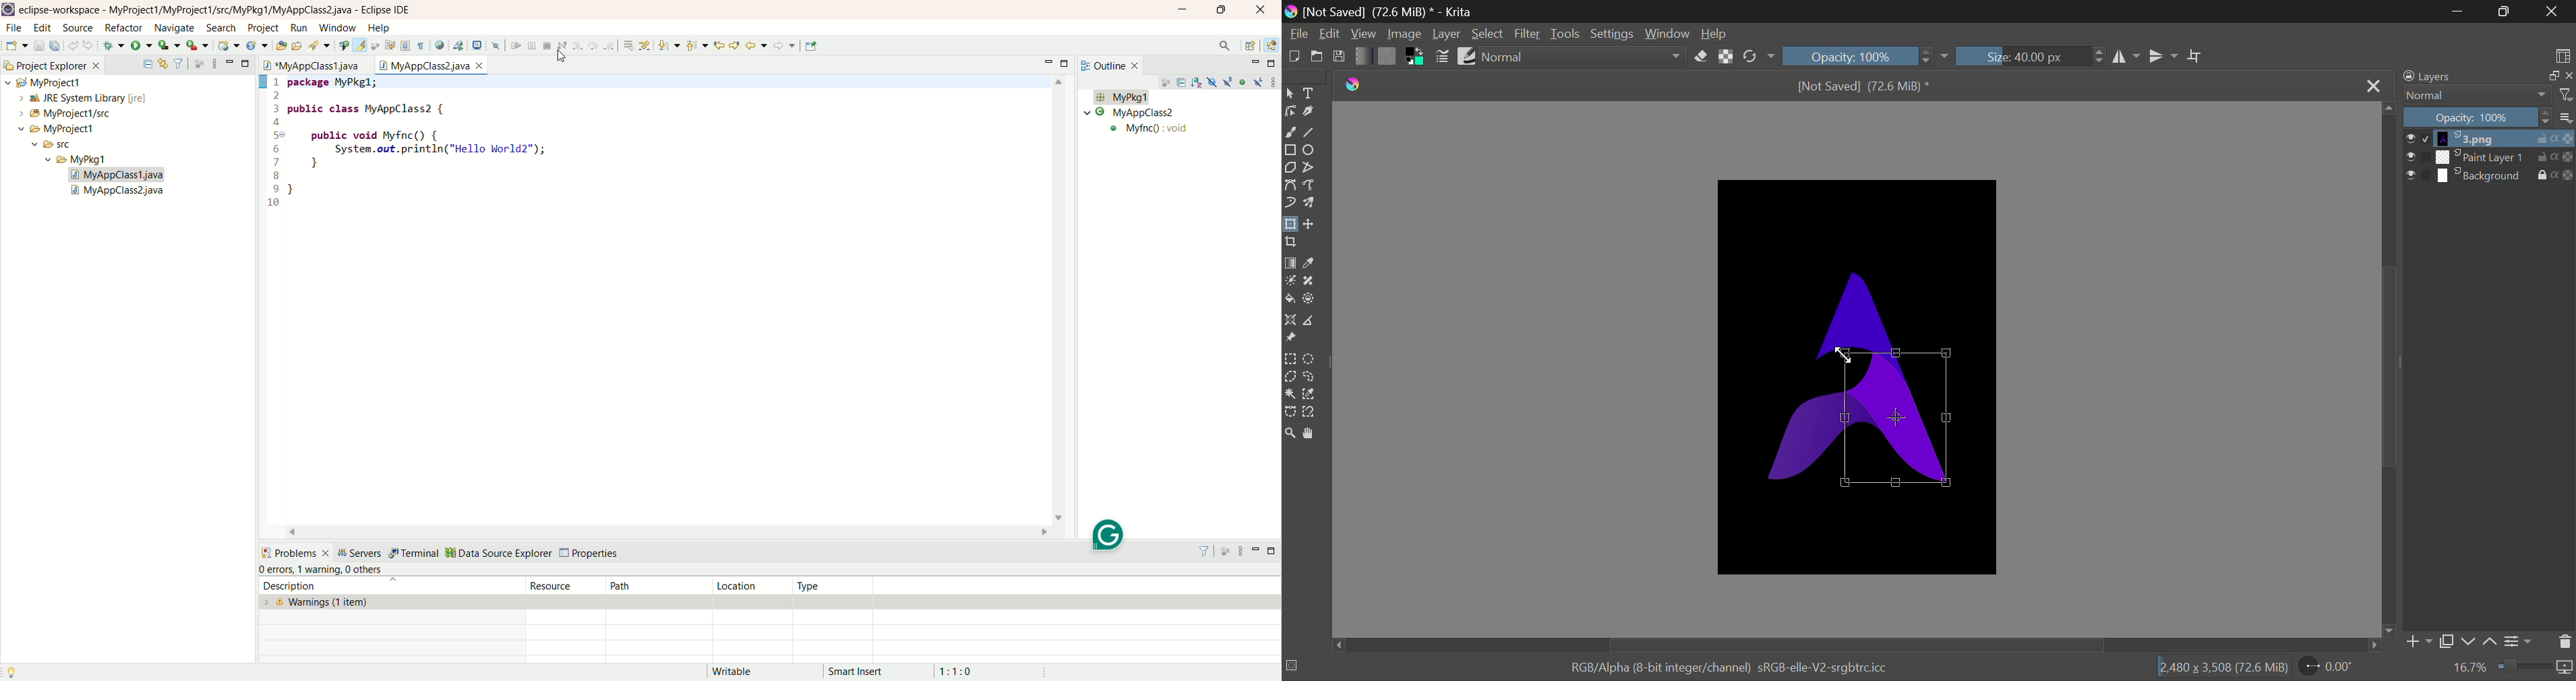 Image resolution: width=2576 pixels, height=700 pixels. I want to click on MyAppClass1.java, so click(118, 175).